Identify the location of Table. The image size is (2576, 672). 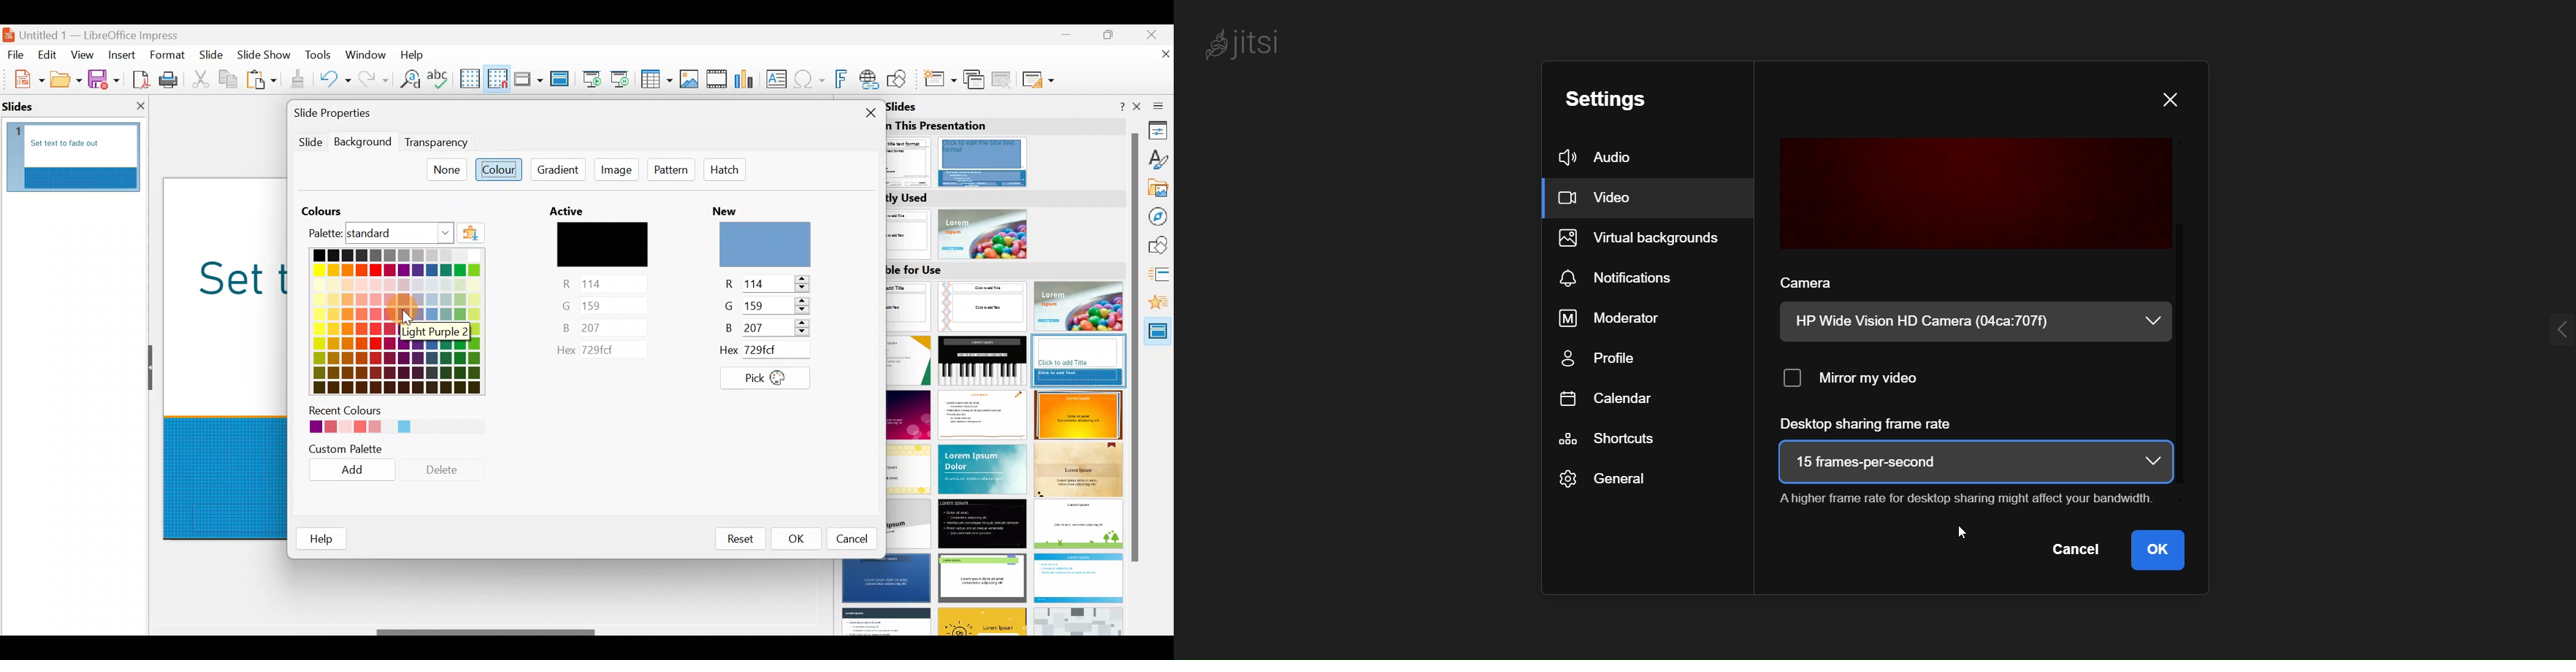
(657, 80).